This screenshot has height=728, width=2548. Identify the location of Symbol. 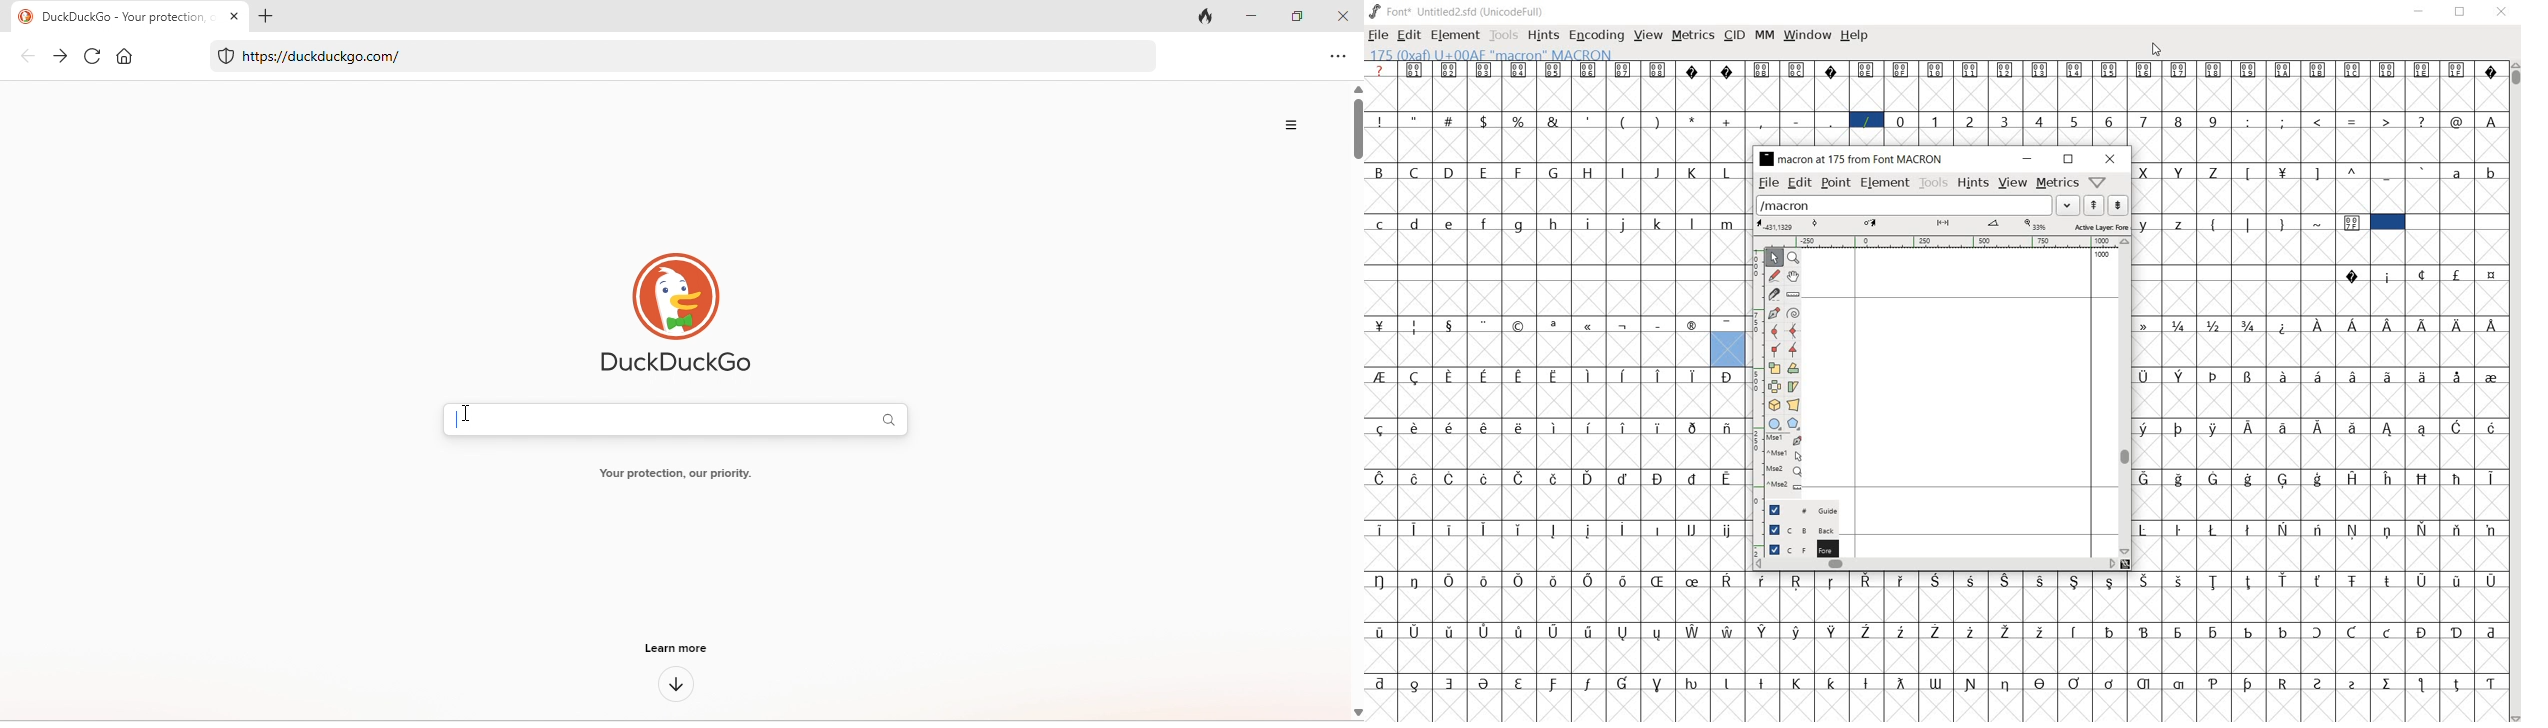
(2387, 581).